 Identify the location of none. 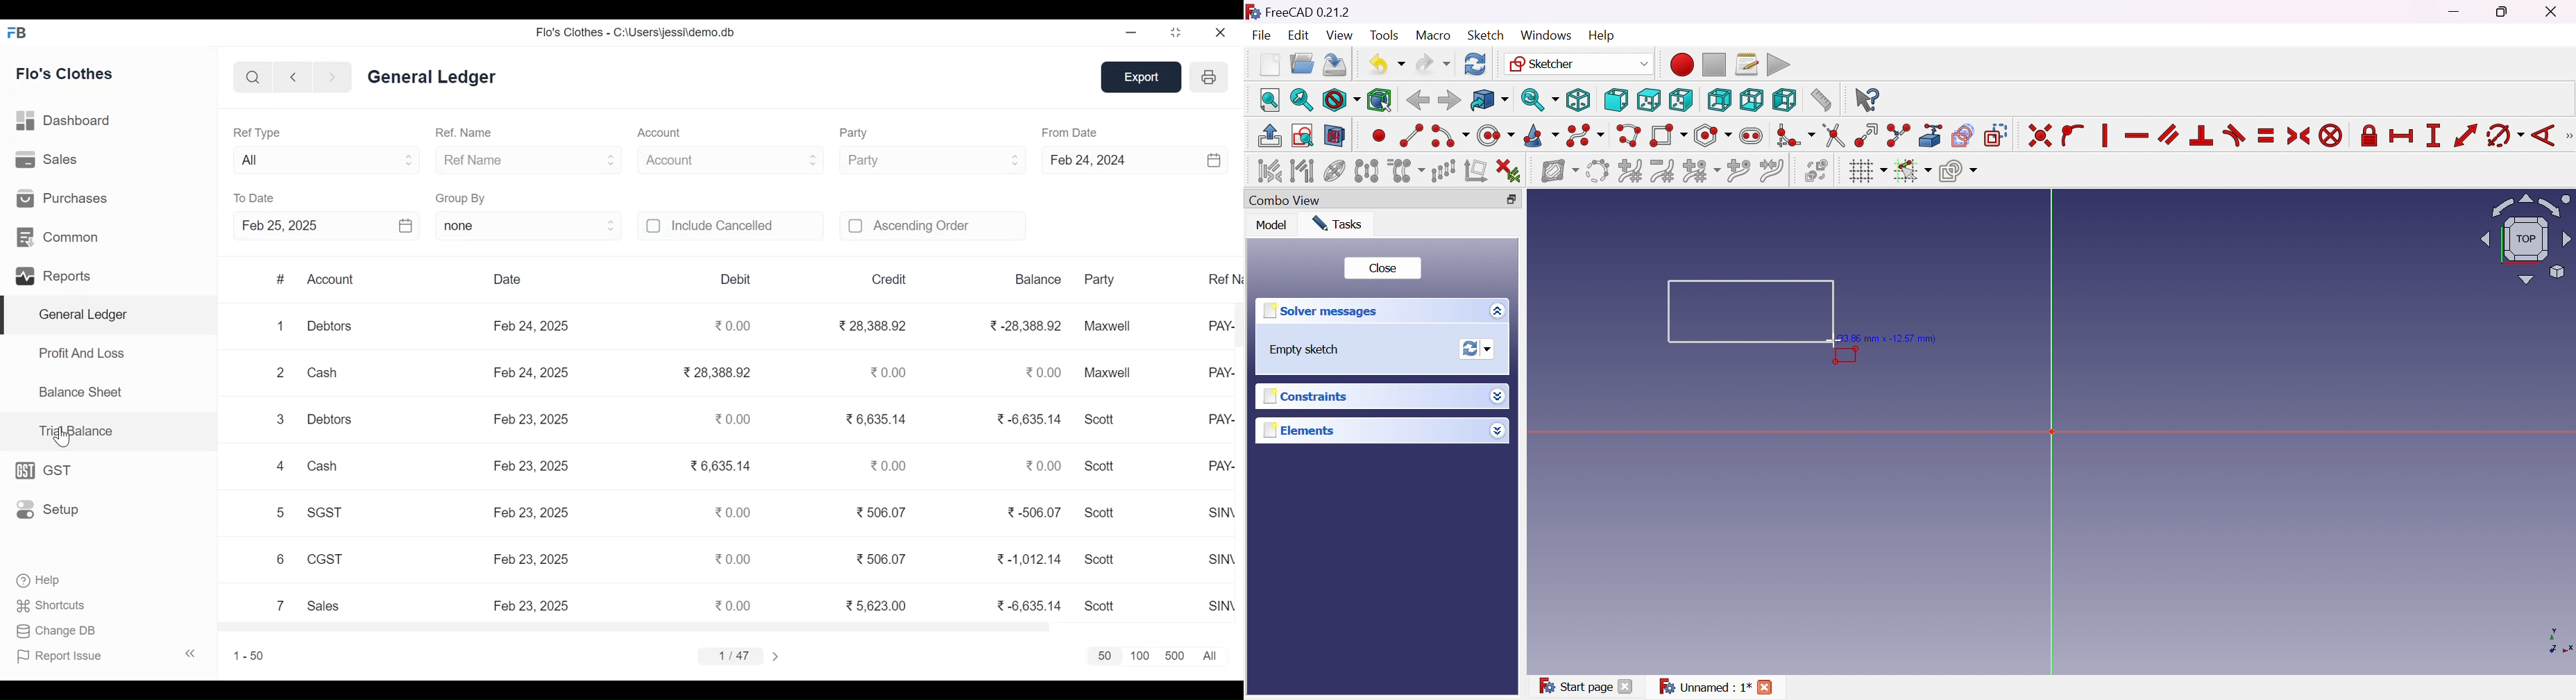
(527, 228).